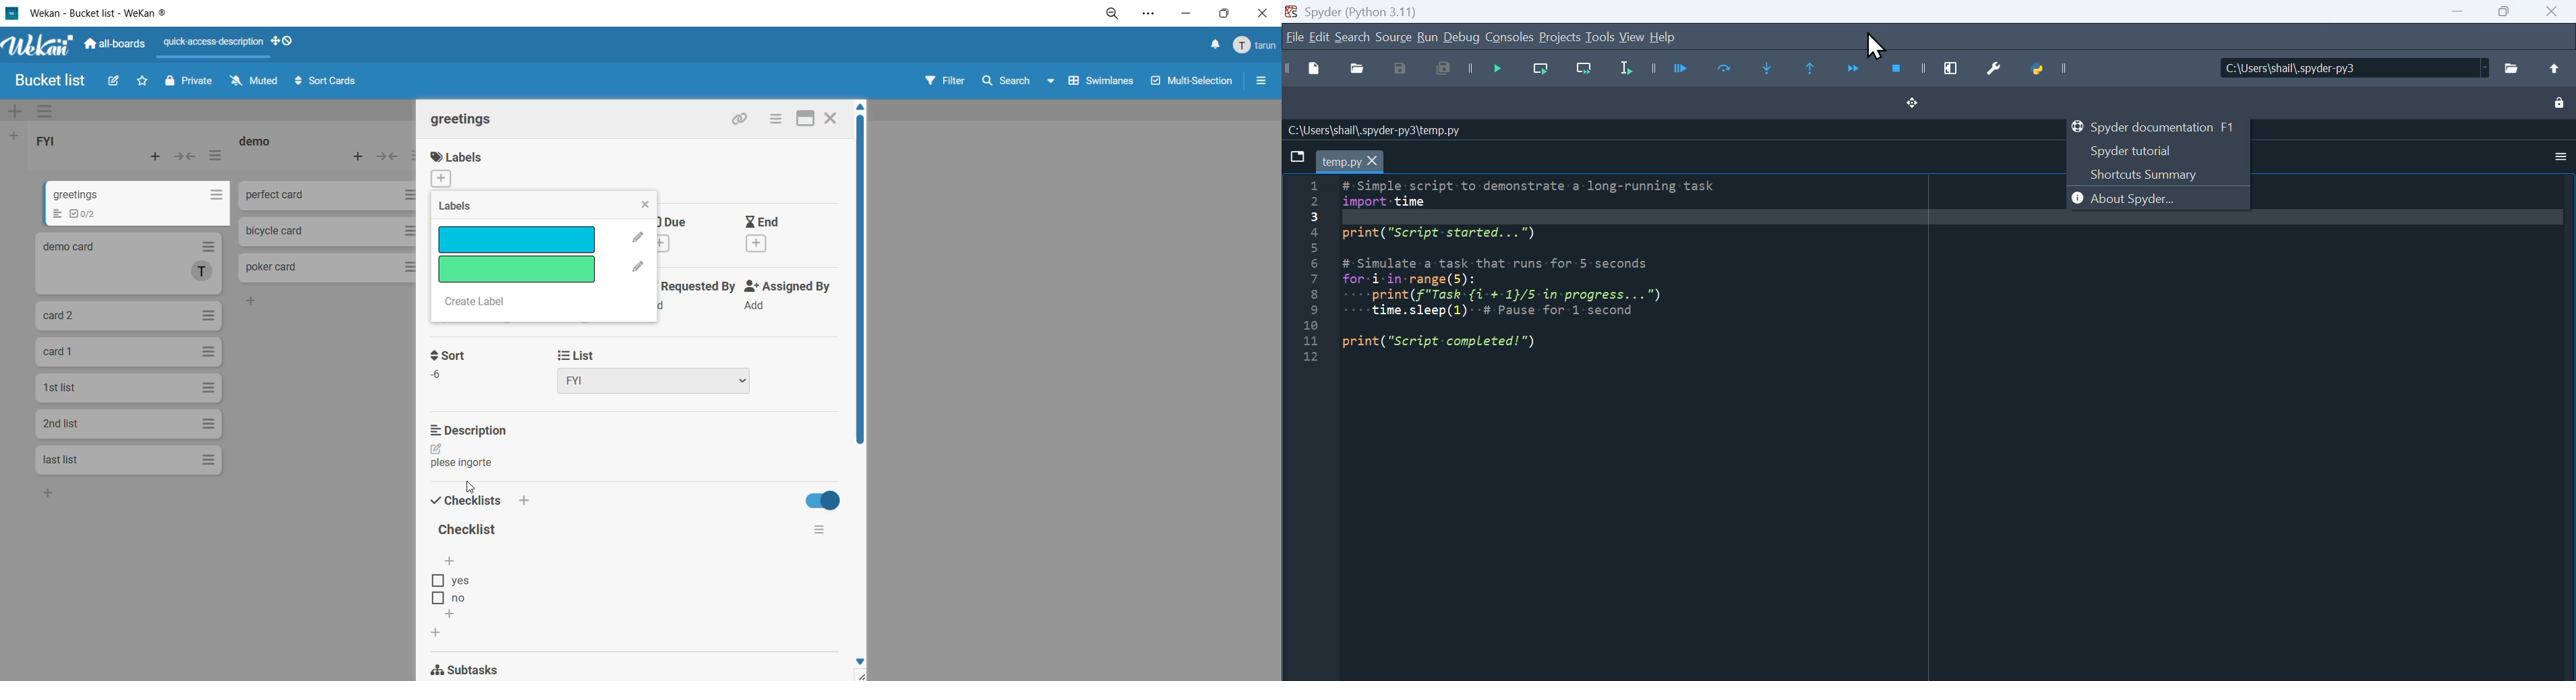 Image resolution: width=2576 pixels, height=700 pixels. I want to click on Run current line and go to the next one, so click(1584, 71).